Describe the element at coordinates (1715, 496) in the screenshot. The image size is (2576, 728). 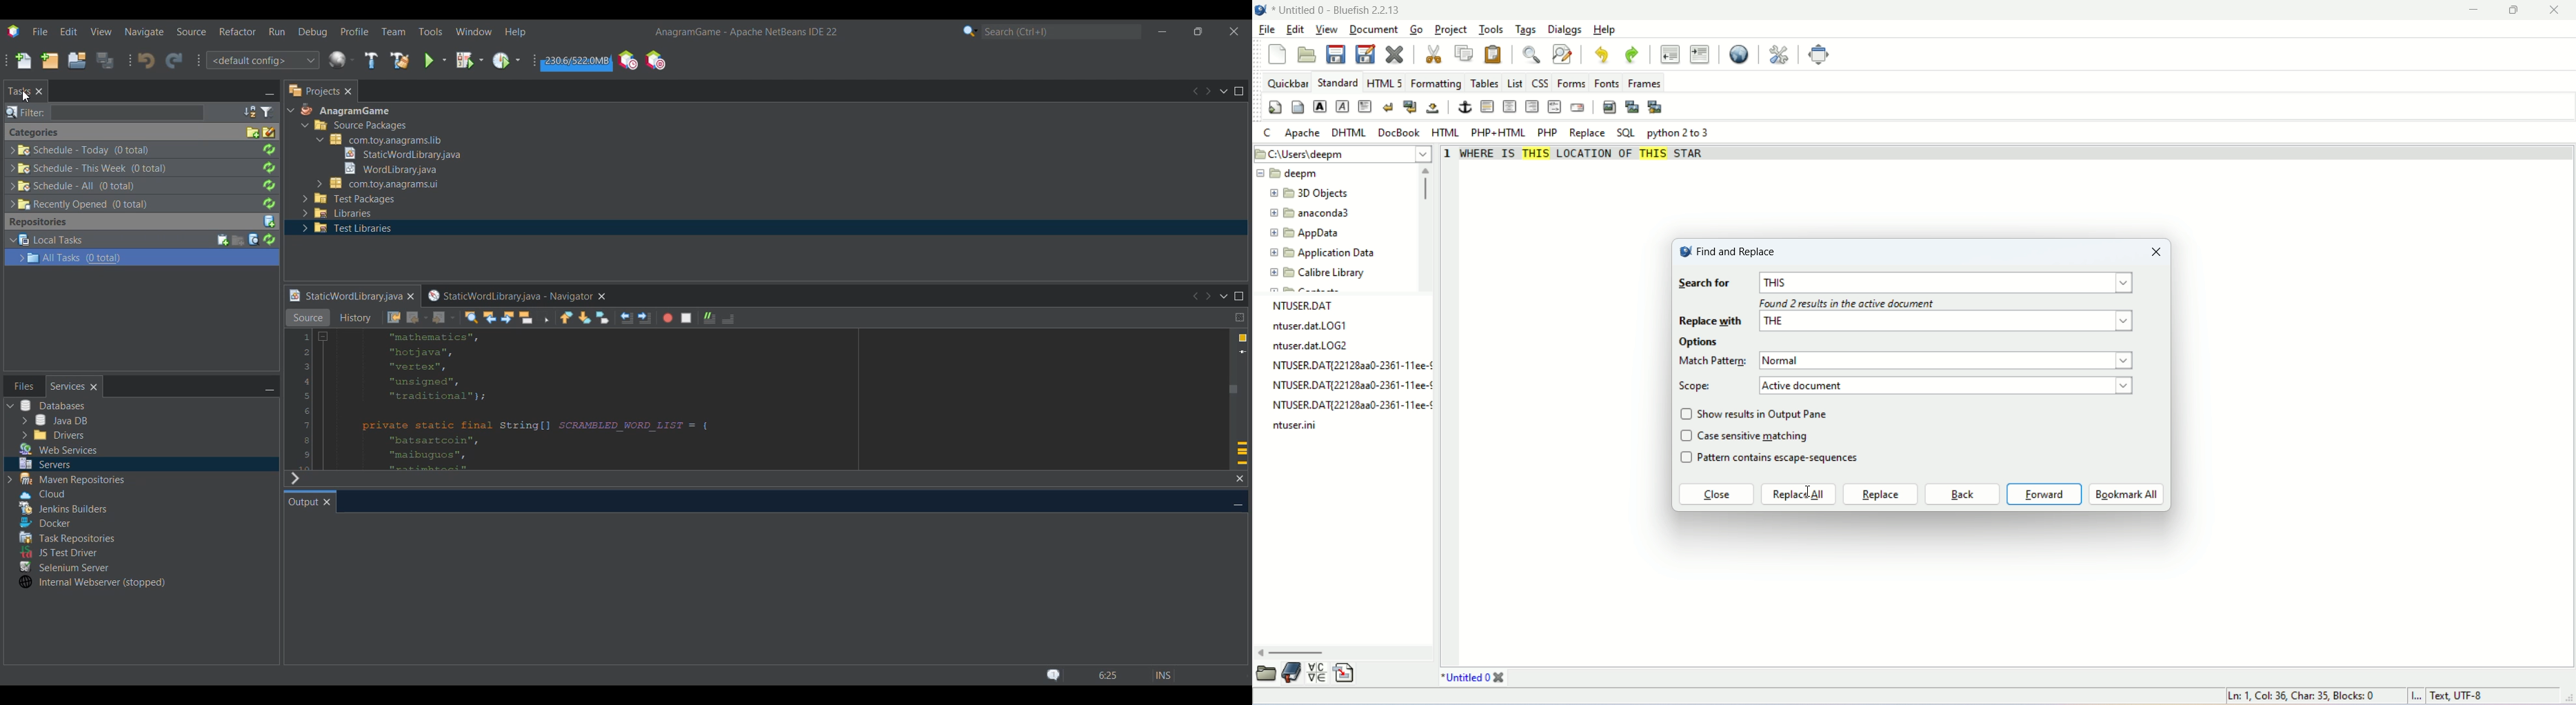
I see `close` at that location.